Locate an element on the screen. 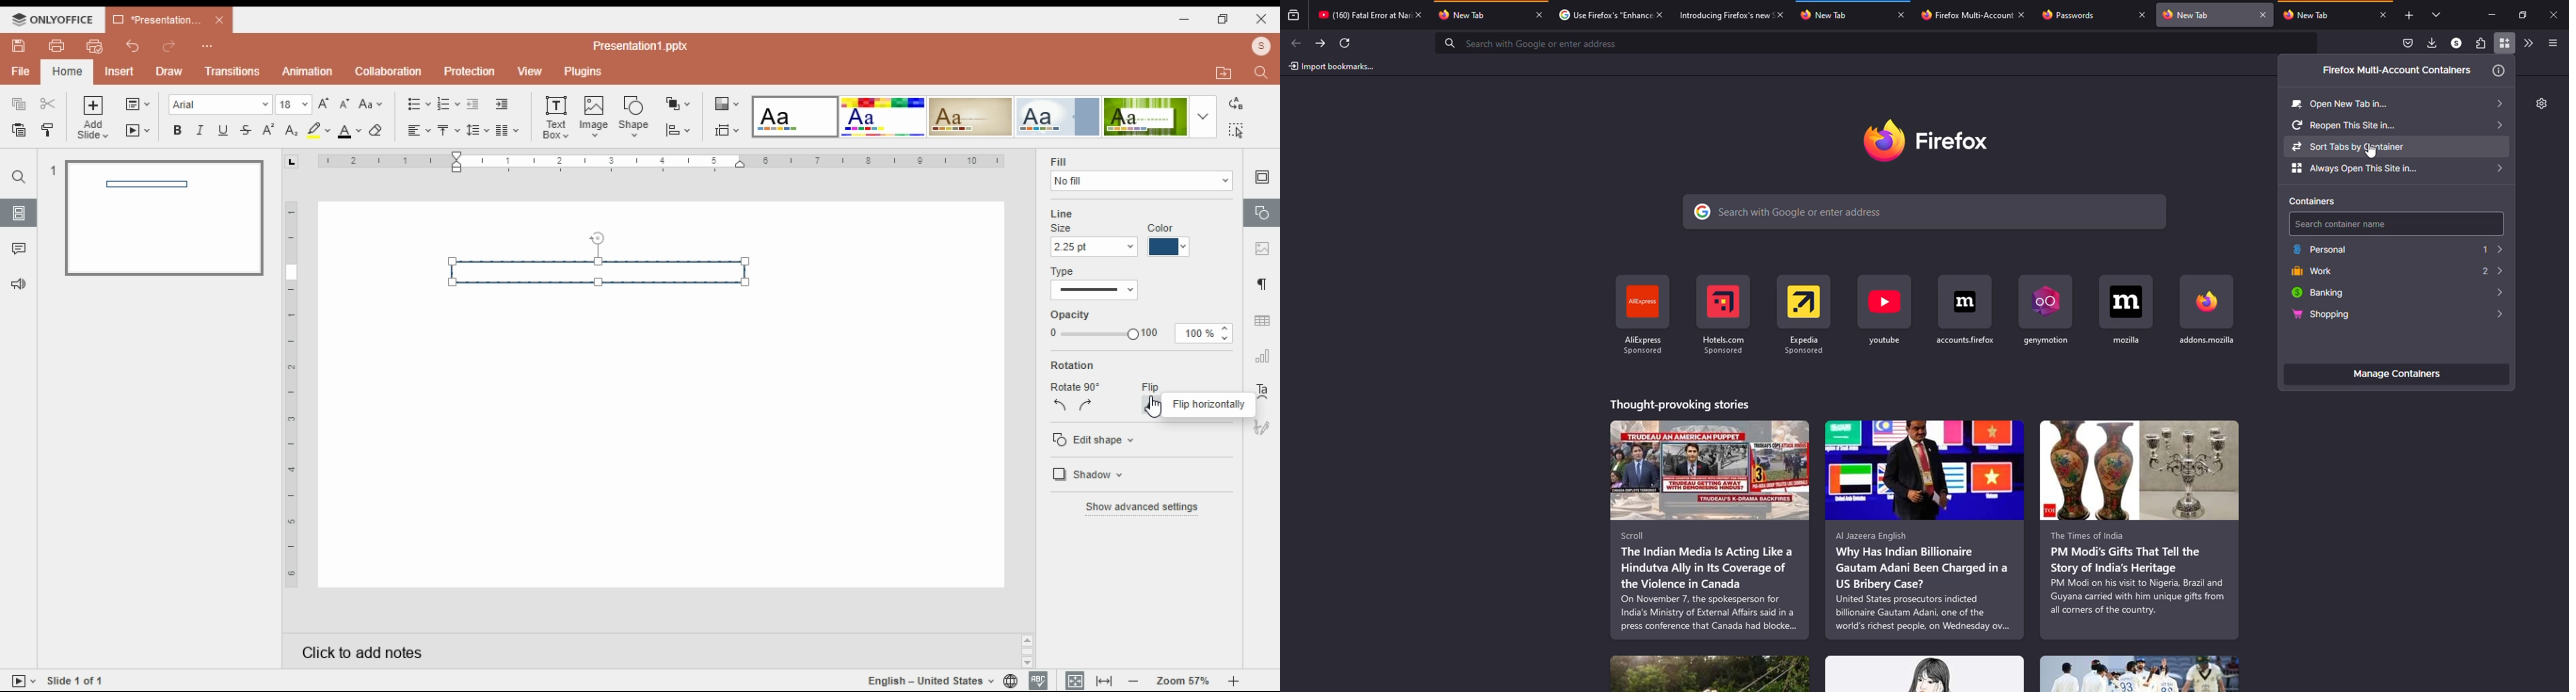 The width and height of the screenshot is (2576, 700). maximize is located at coordinates (2524, 14).